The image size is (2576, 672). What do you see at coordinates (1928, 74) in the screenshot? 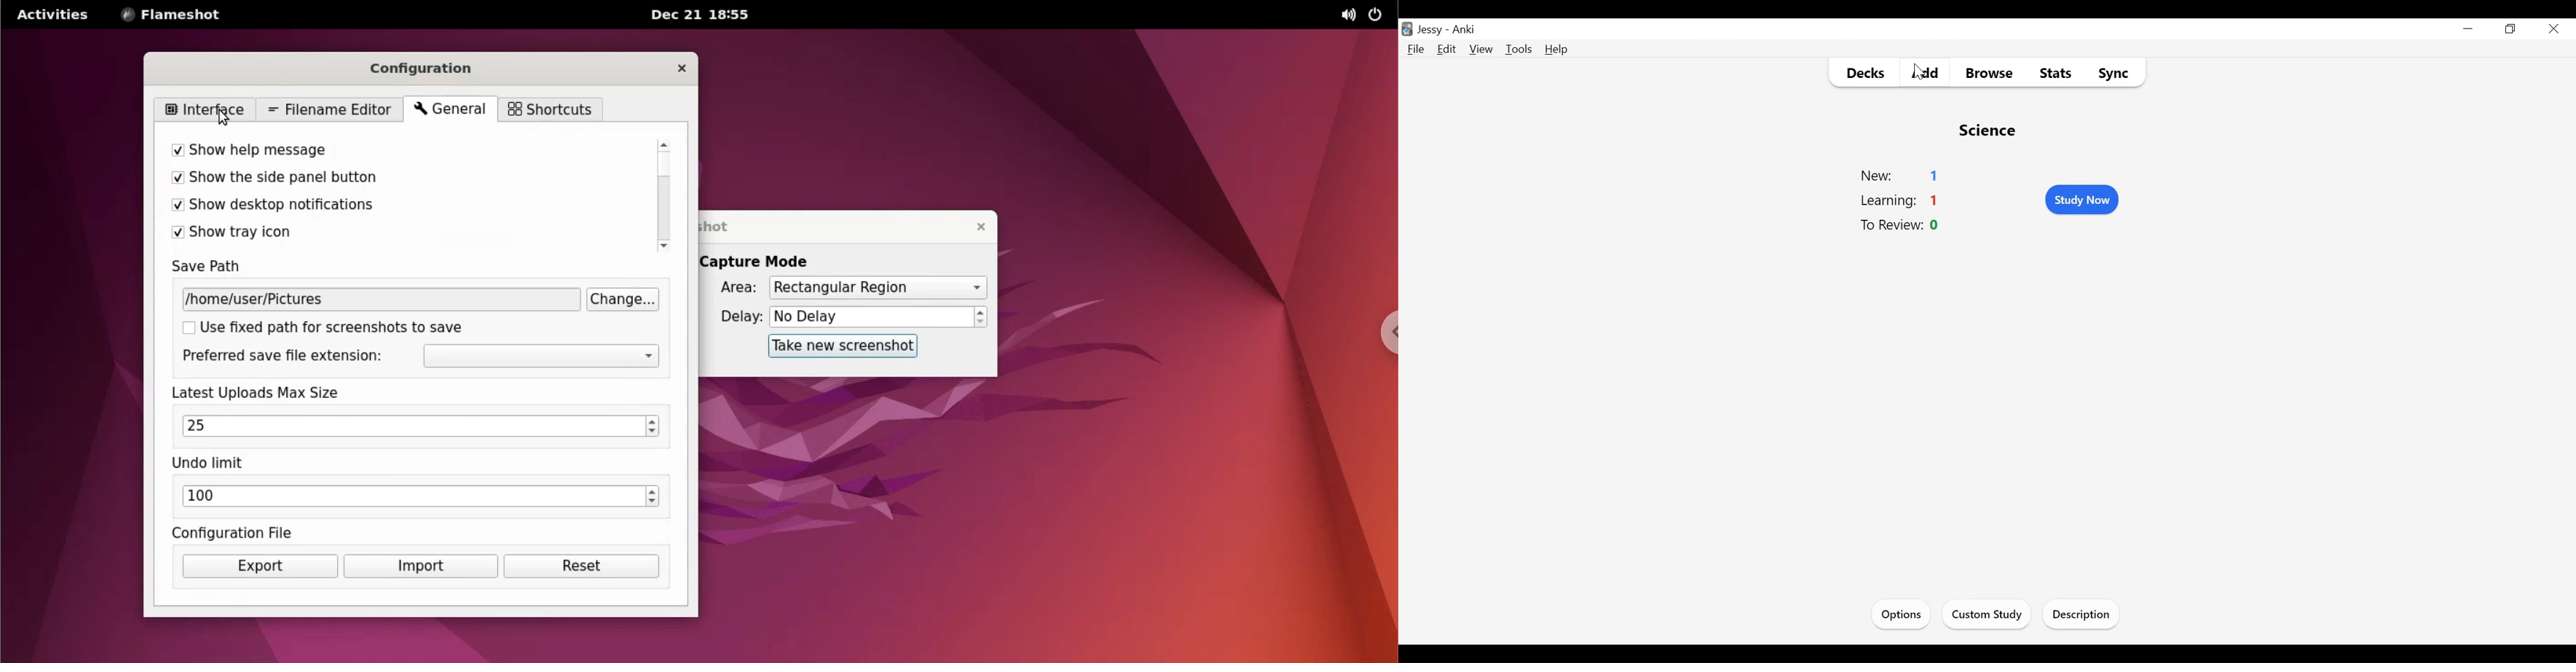
I see `Add` at bounding box center [1928, 74].